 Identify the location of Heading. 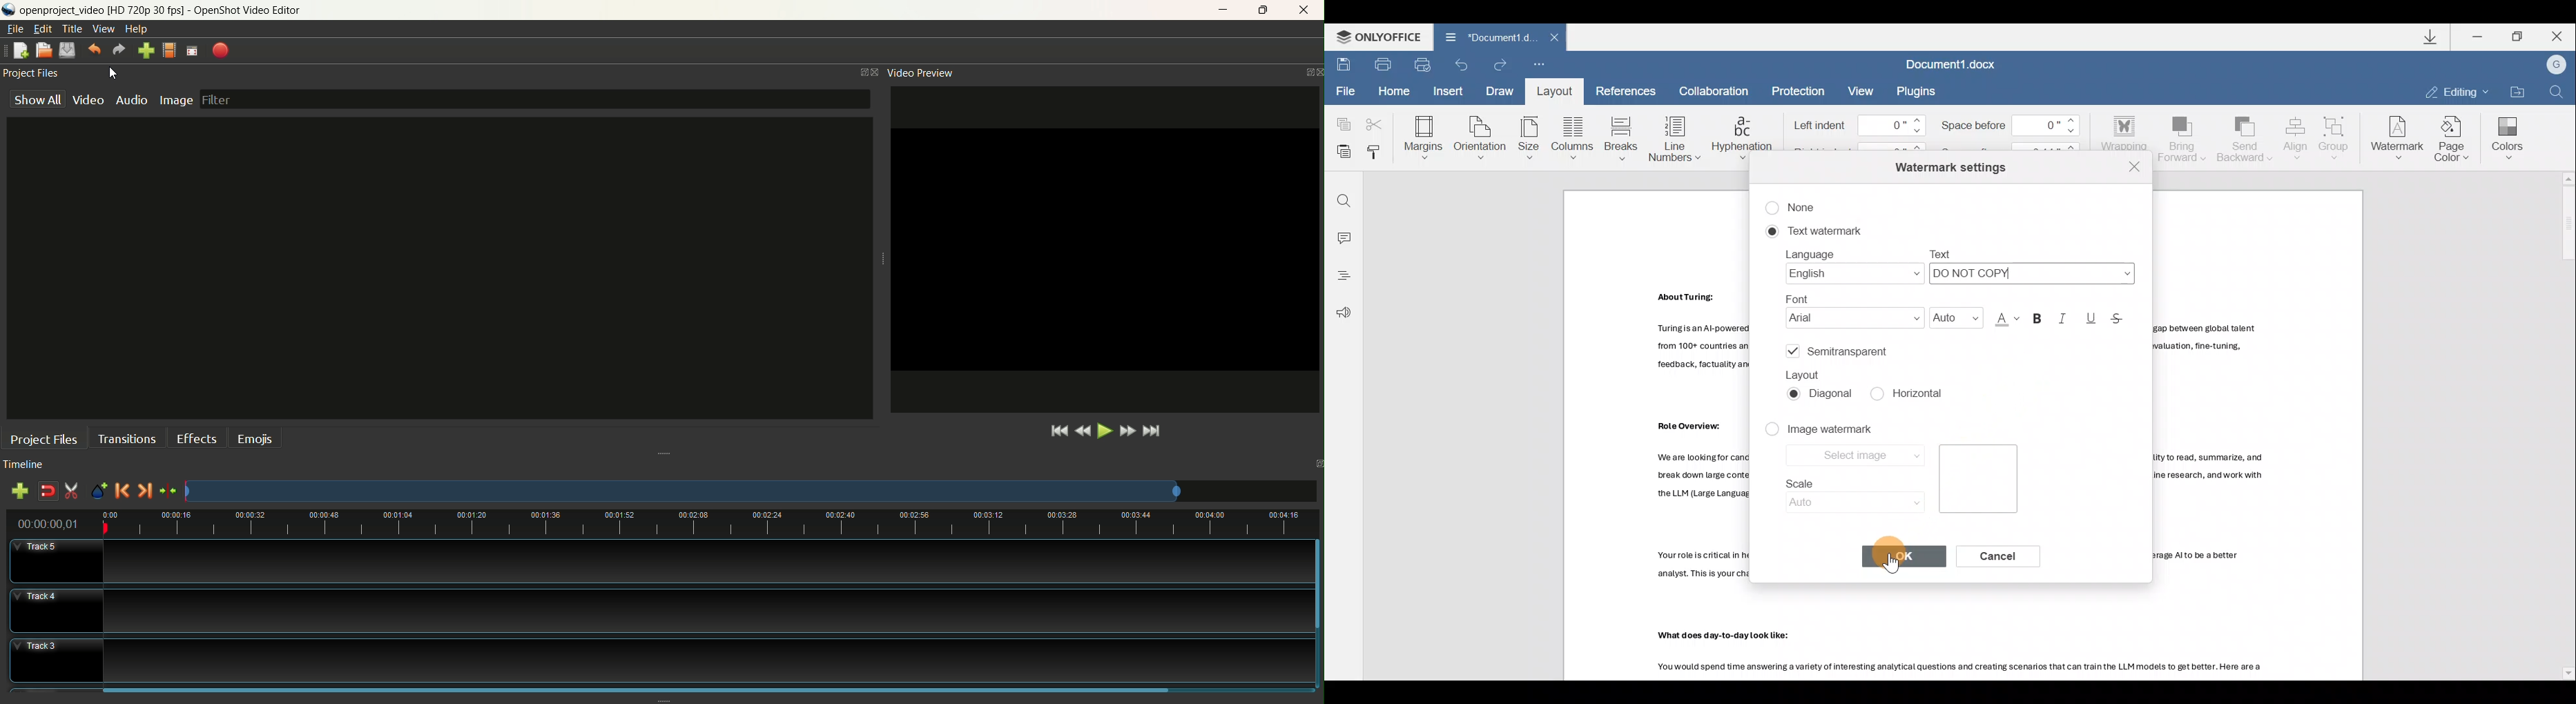
(1343, 276).